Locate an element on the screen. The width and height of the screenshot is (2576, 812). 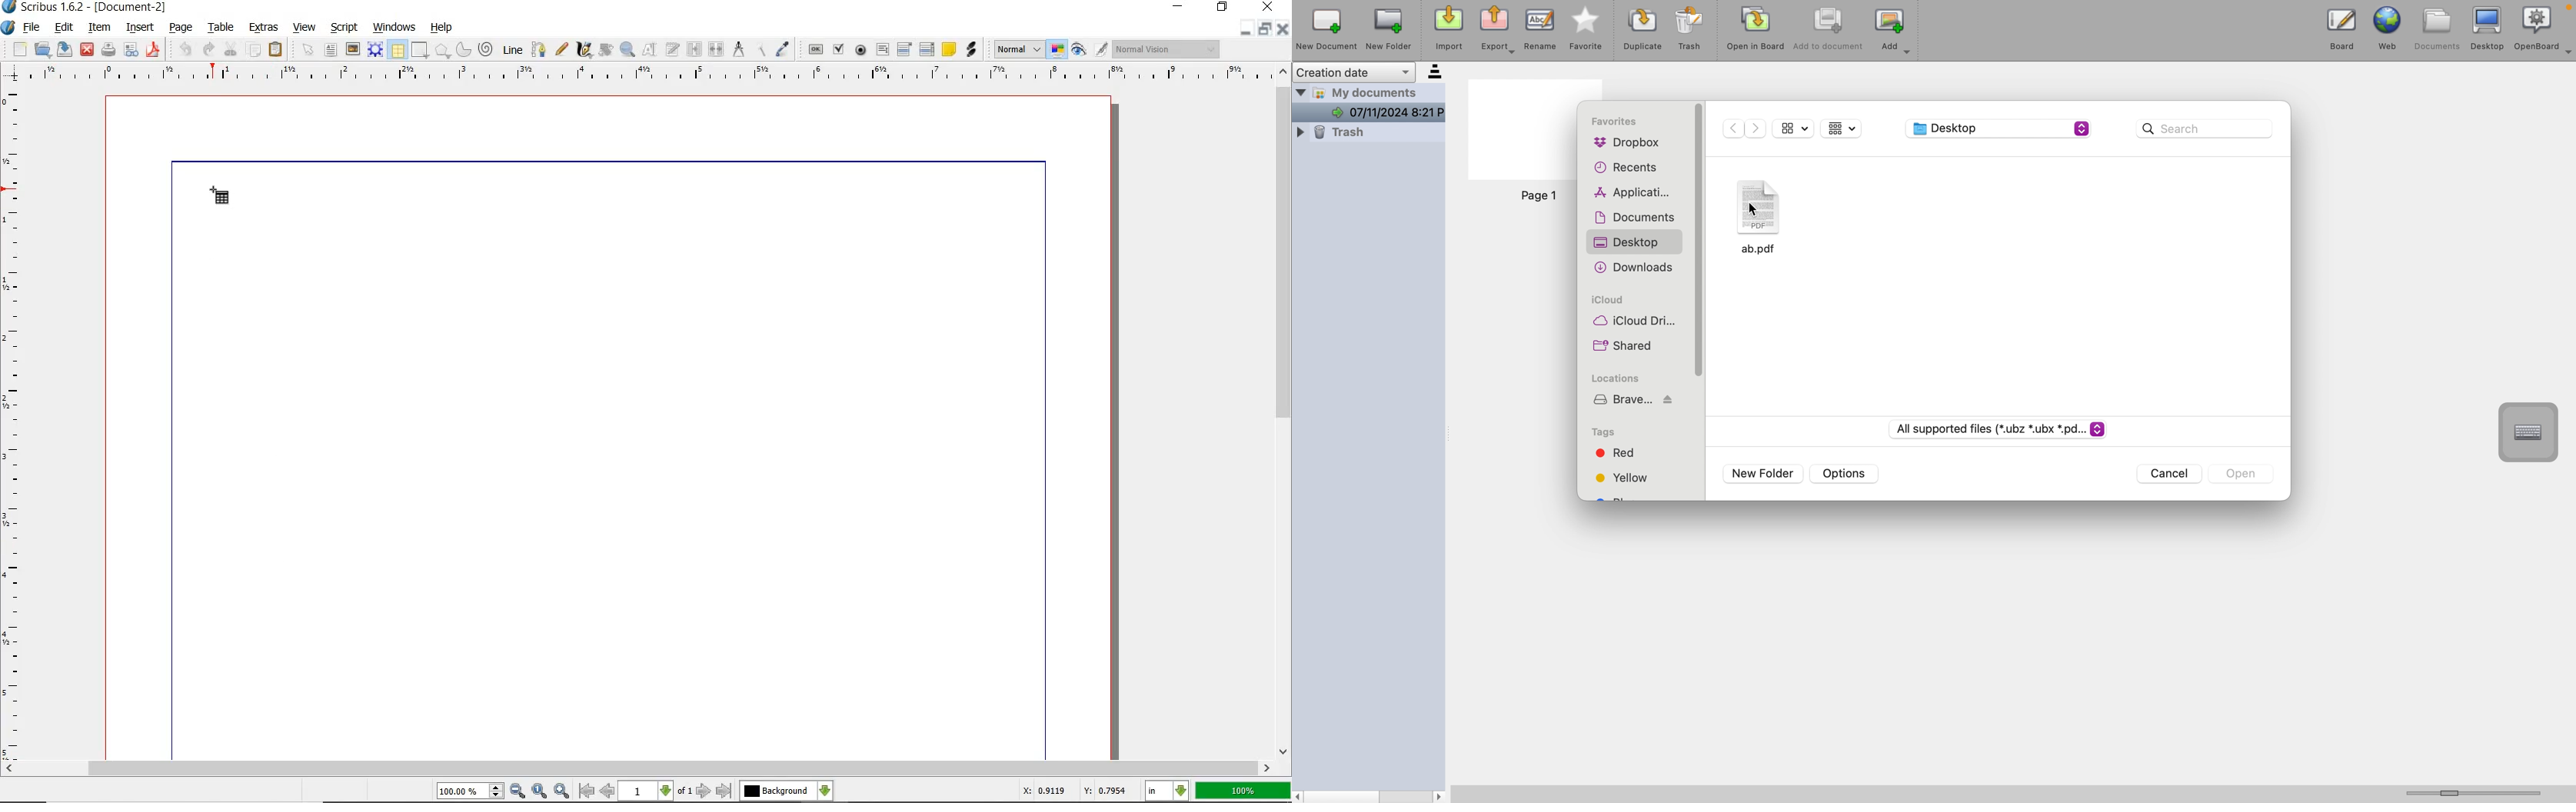
paste is located at coordinates (276, 51).